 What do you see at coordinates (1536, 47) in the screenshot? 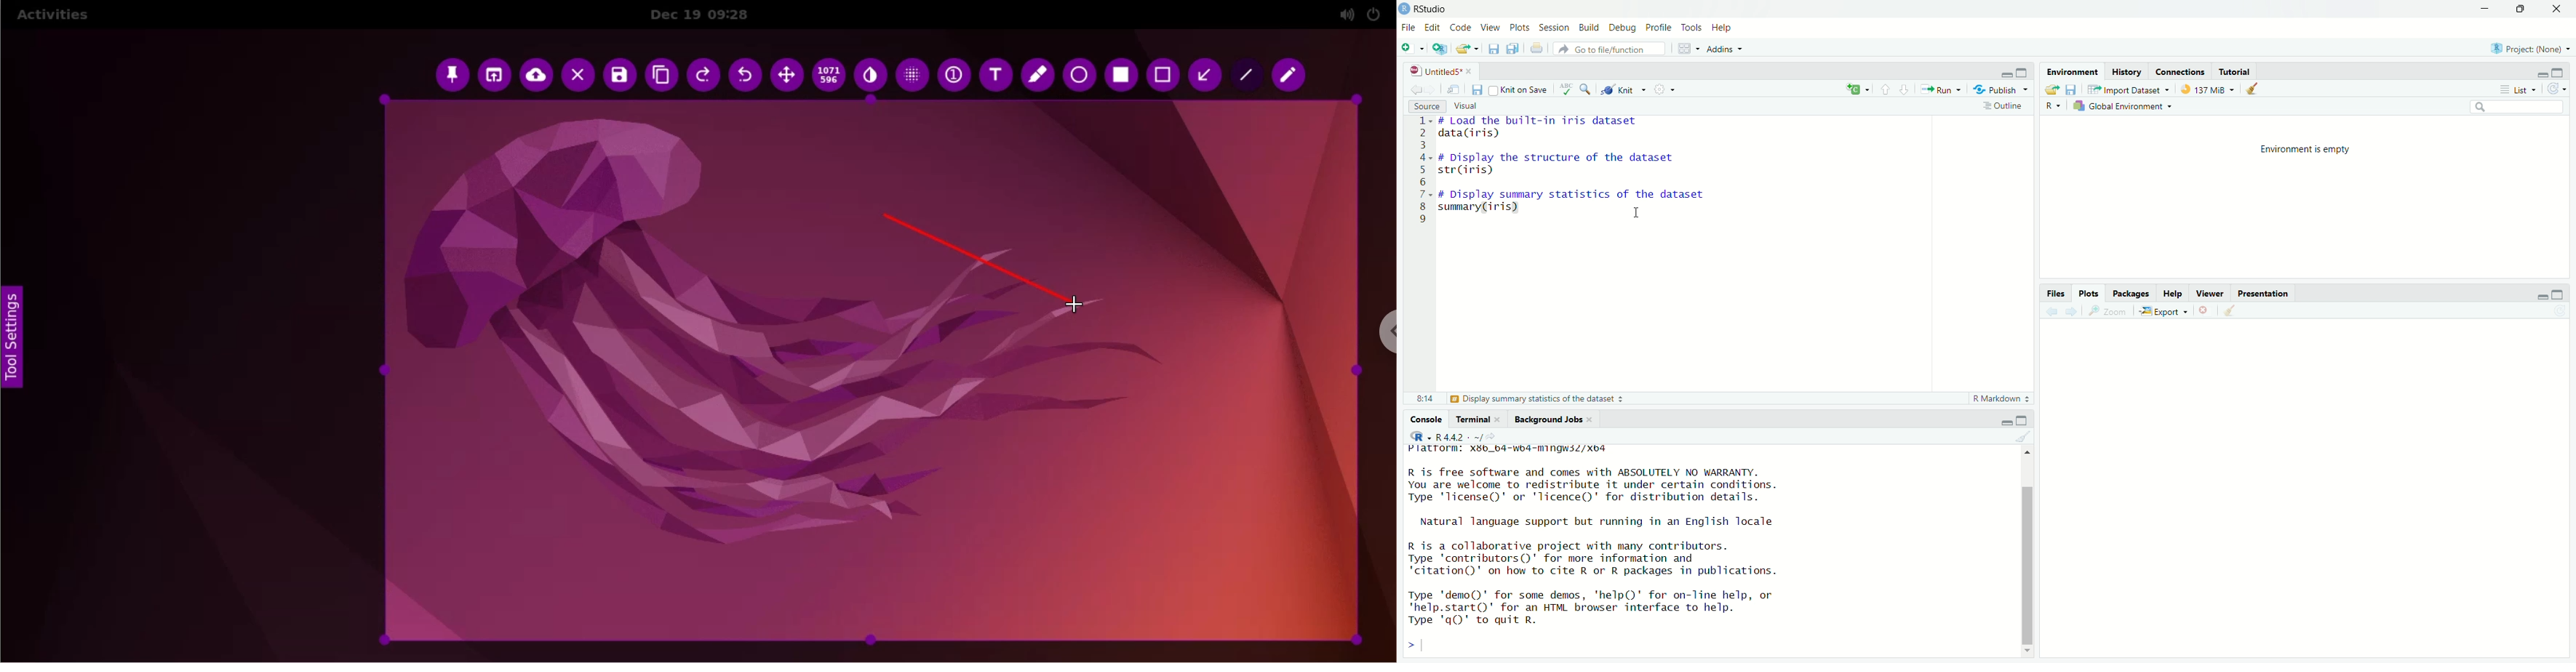
I see `Print` at bounding box center [1536, 47].